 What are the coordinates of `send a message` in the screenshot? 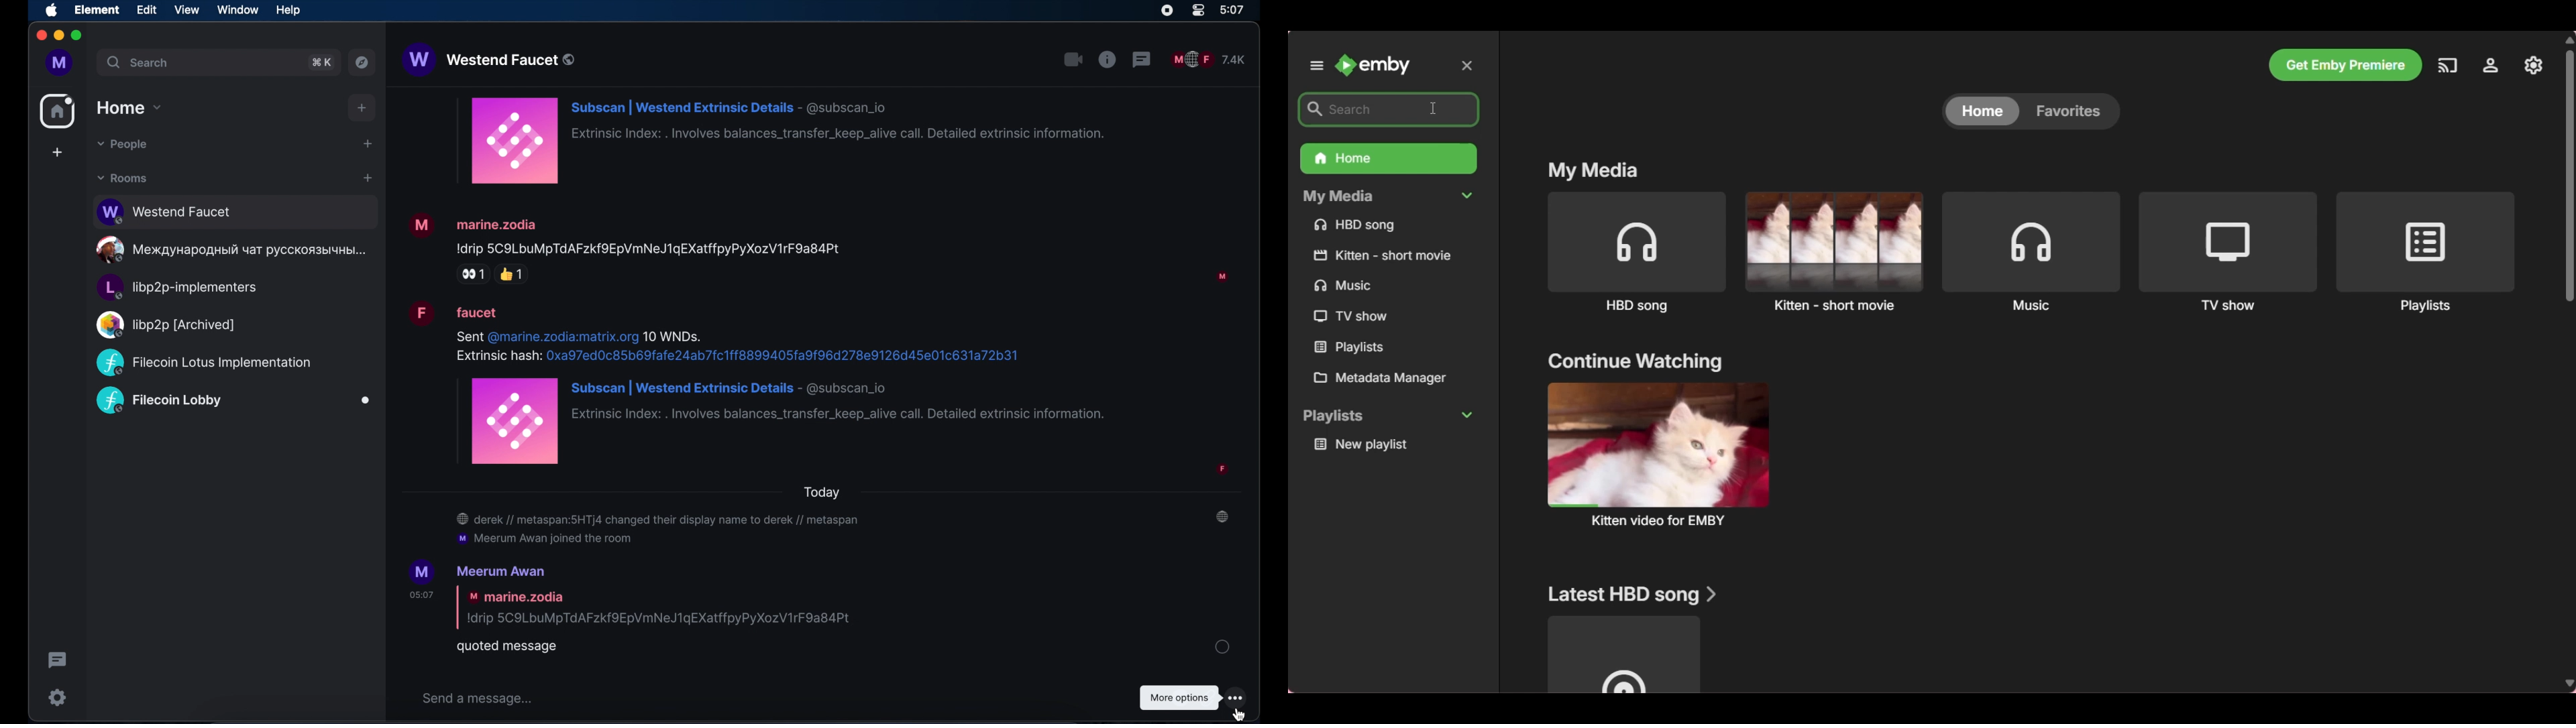 It's located at (479, 699).